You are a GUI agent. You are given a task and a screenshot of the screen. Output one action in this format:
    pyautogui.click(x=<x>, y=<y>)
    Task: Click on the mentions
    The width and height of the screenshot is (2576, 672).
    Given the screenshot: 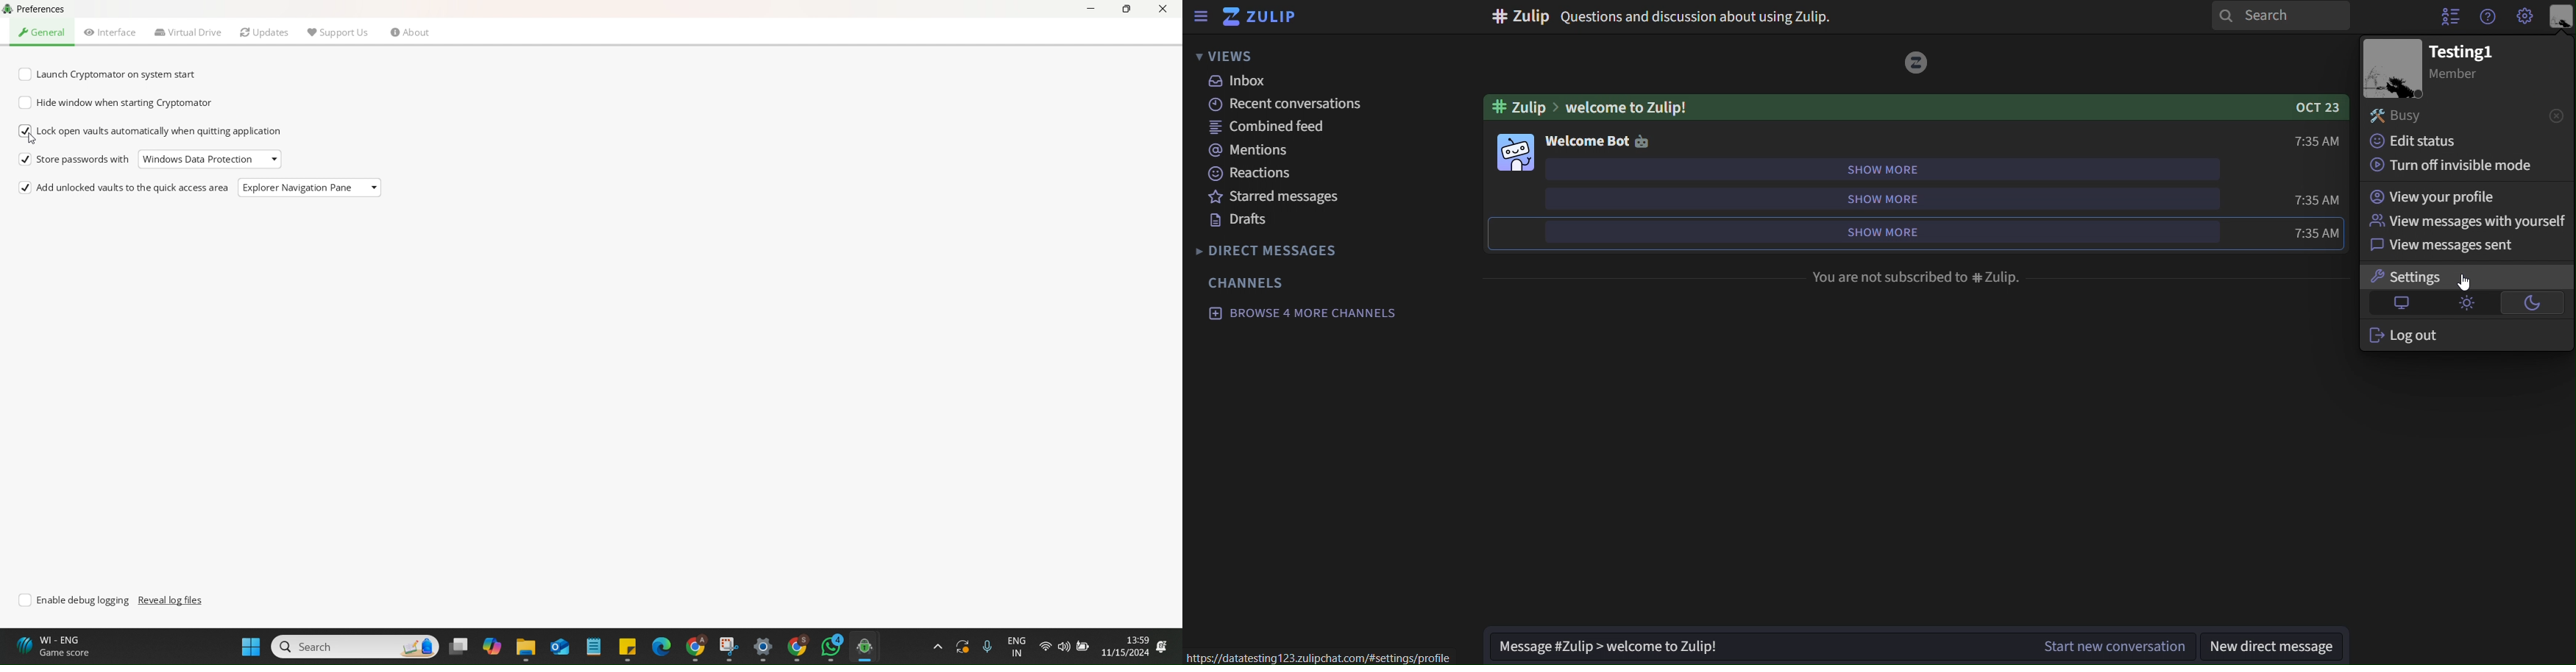 What is the action you would take?
    pyautogui.click(x=1255, y=151)
    